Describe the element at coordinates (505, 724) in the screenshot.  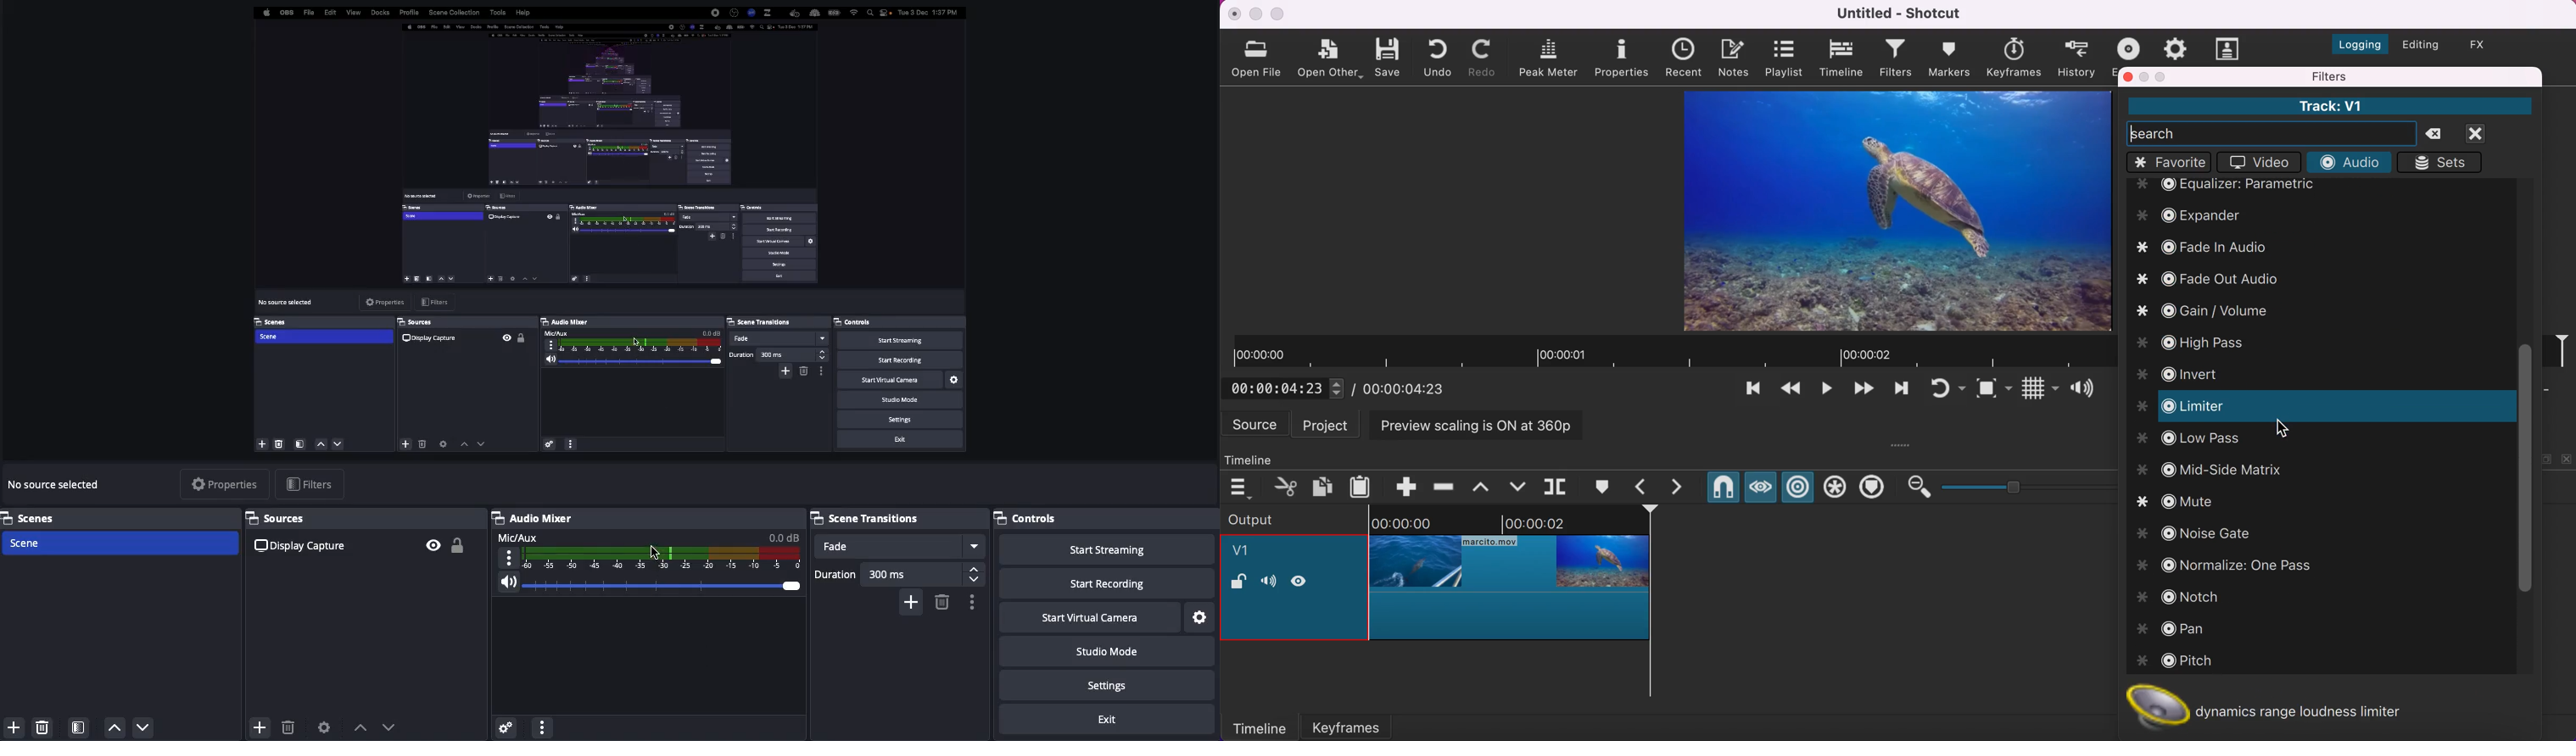
I see `Settings` at that location.